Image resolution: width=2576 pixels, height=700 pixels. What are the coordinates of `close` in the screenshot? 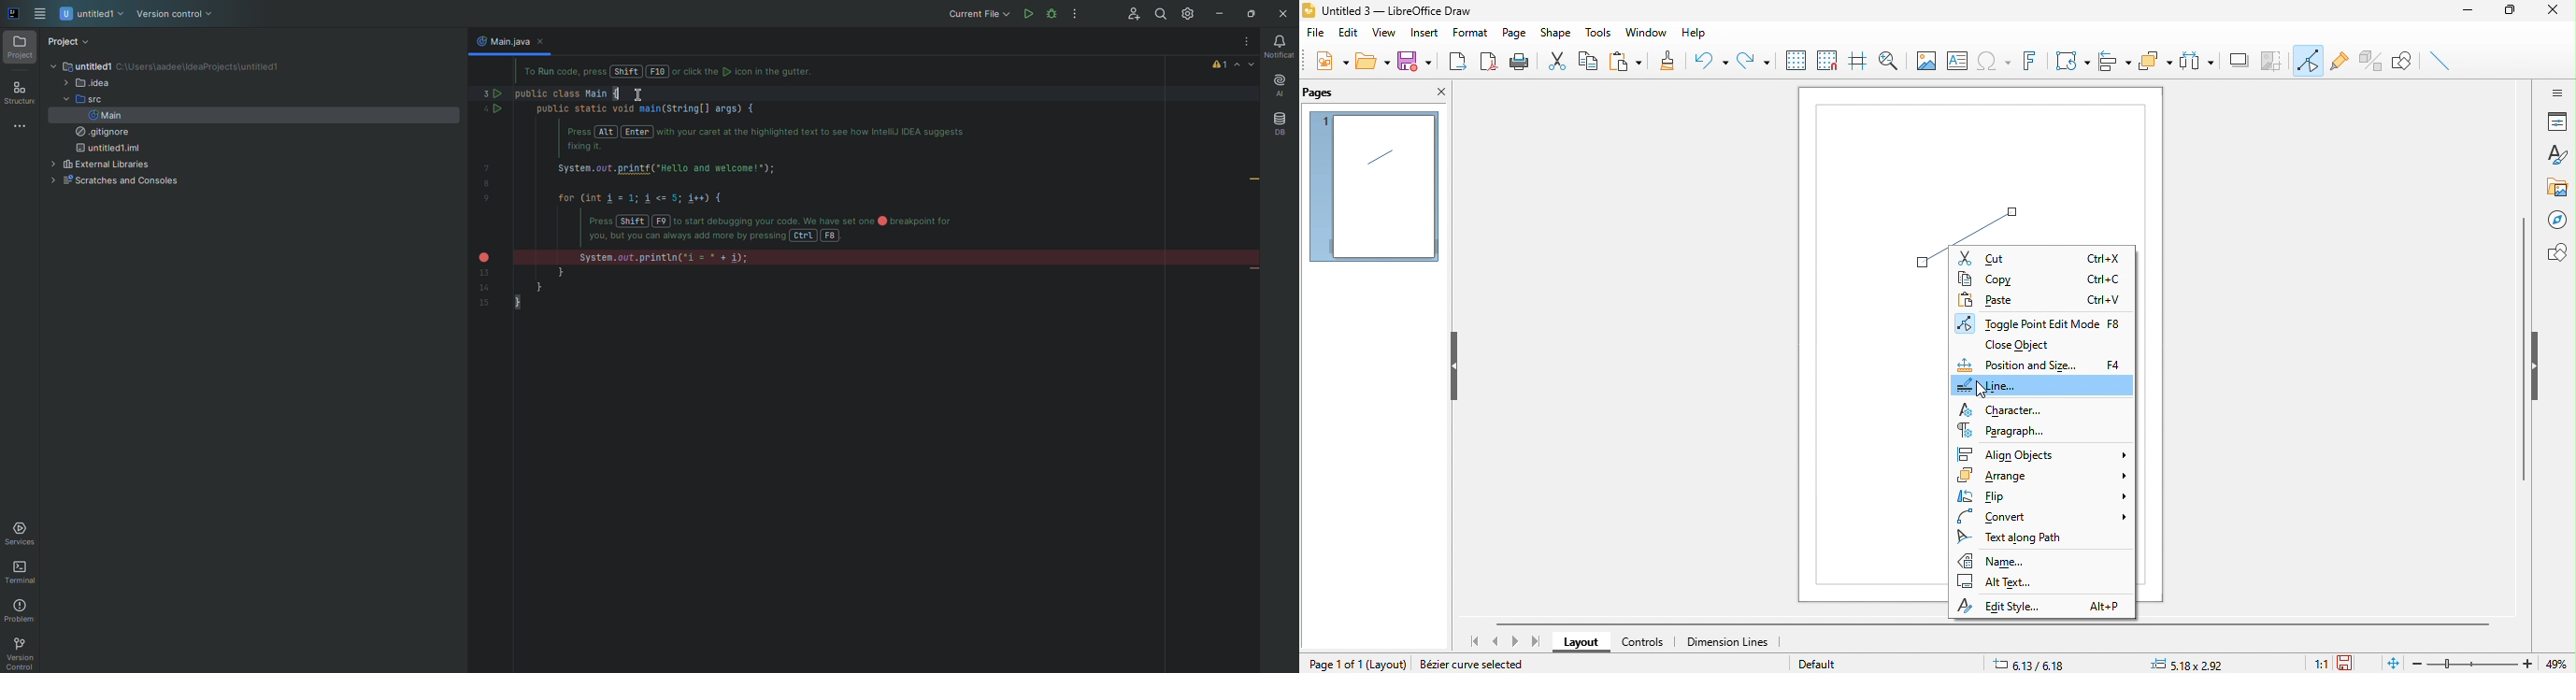 It's located at (2558, 14).